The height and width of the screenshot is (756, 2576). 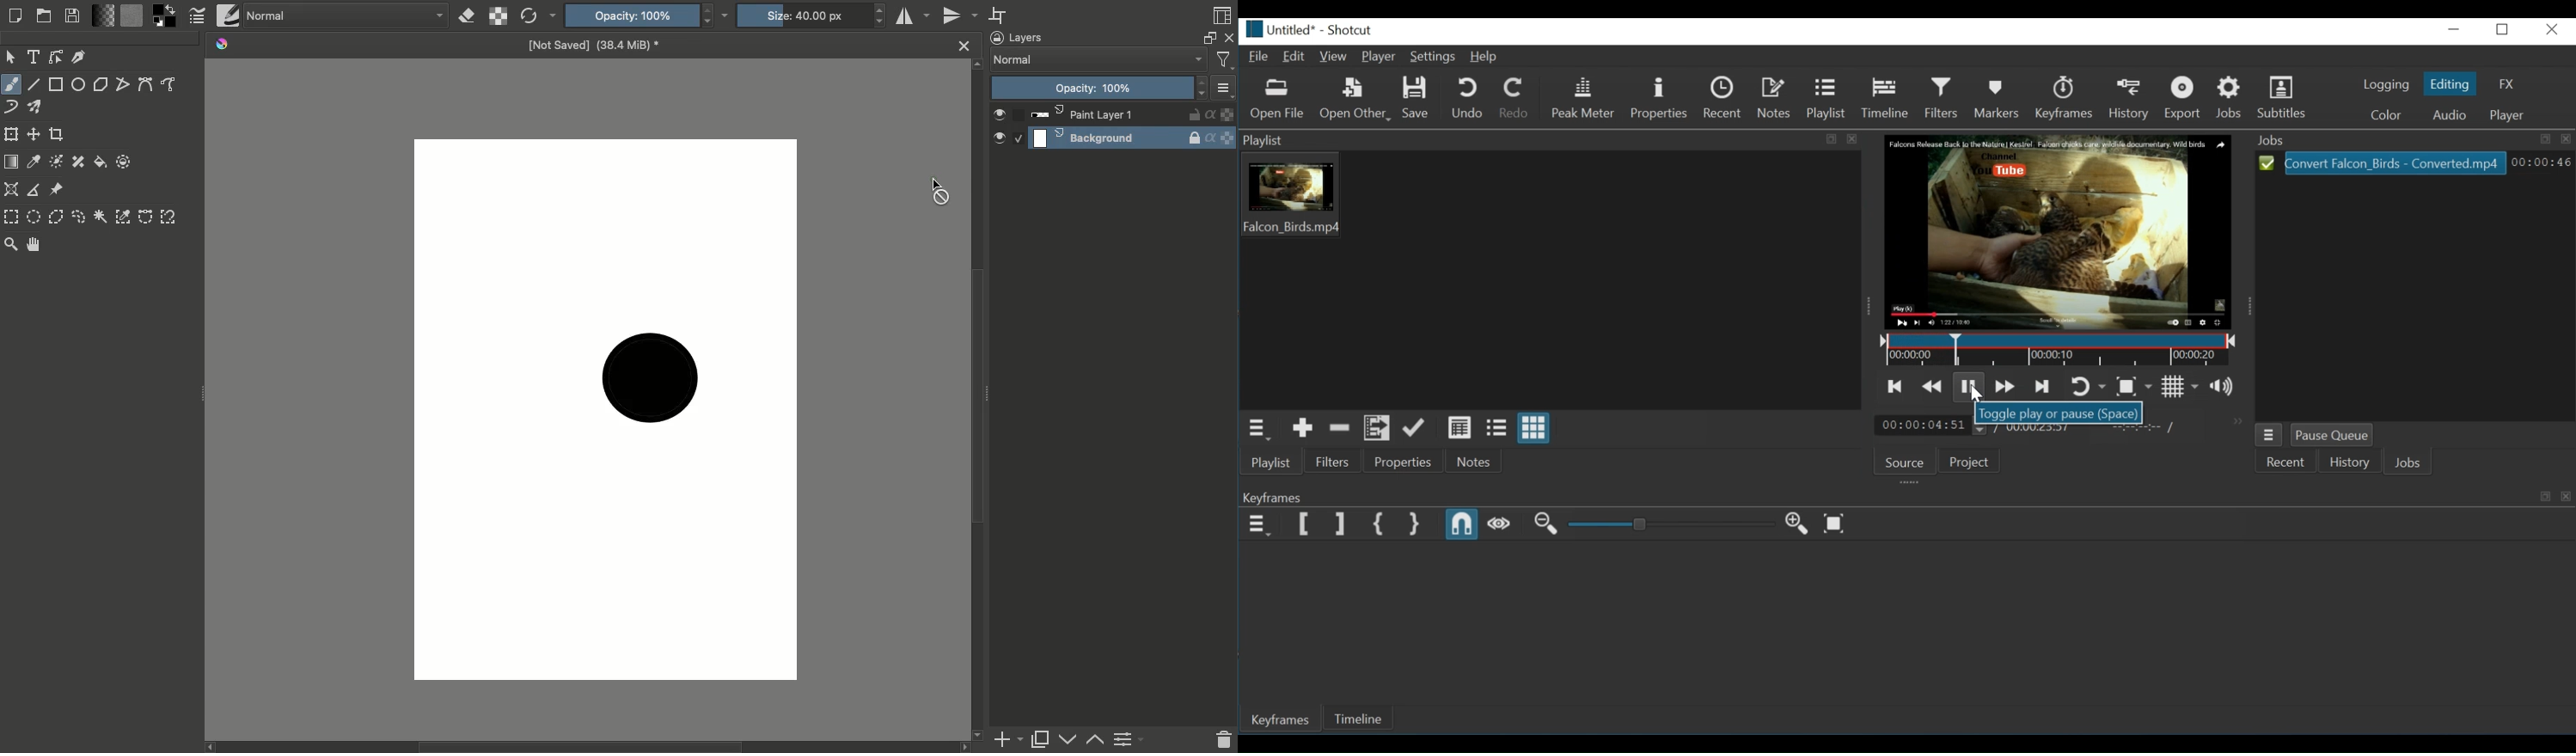 I want to click on Scrub while dragging, so click(x=1500, y=524).